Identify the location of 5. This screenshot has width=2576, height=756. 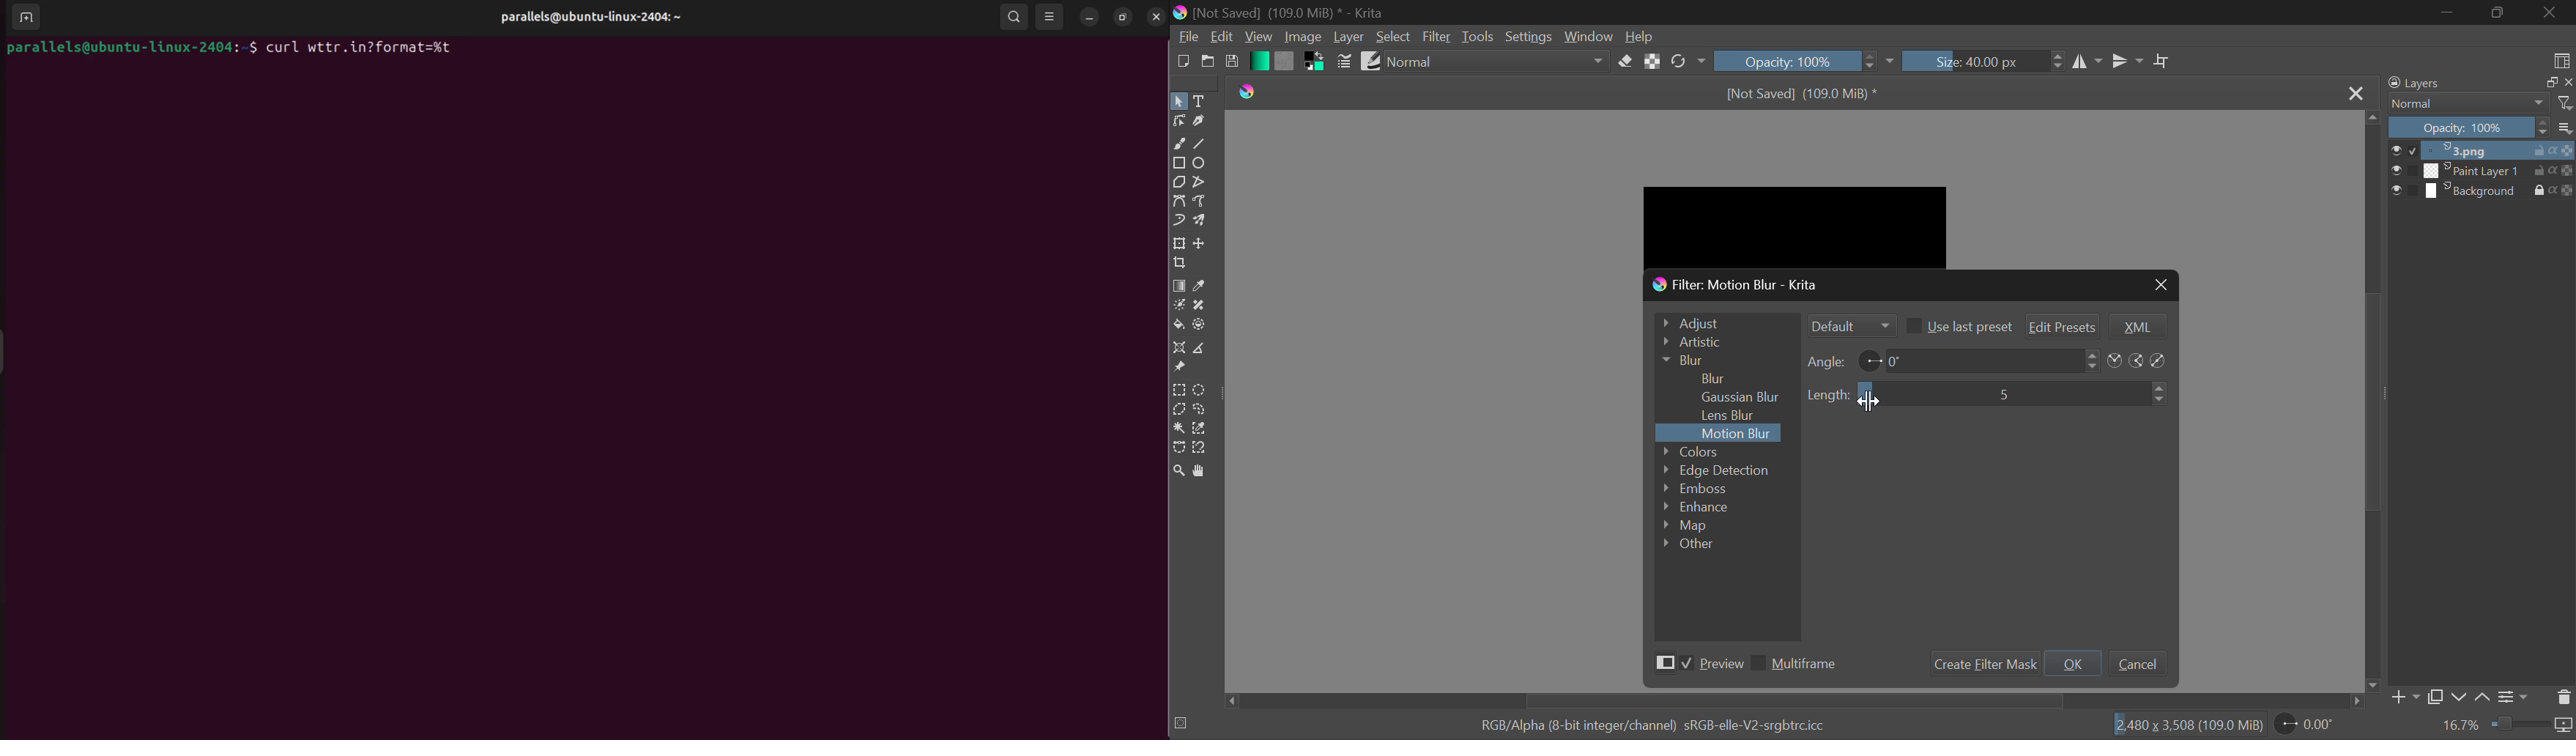
(2002, 393).